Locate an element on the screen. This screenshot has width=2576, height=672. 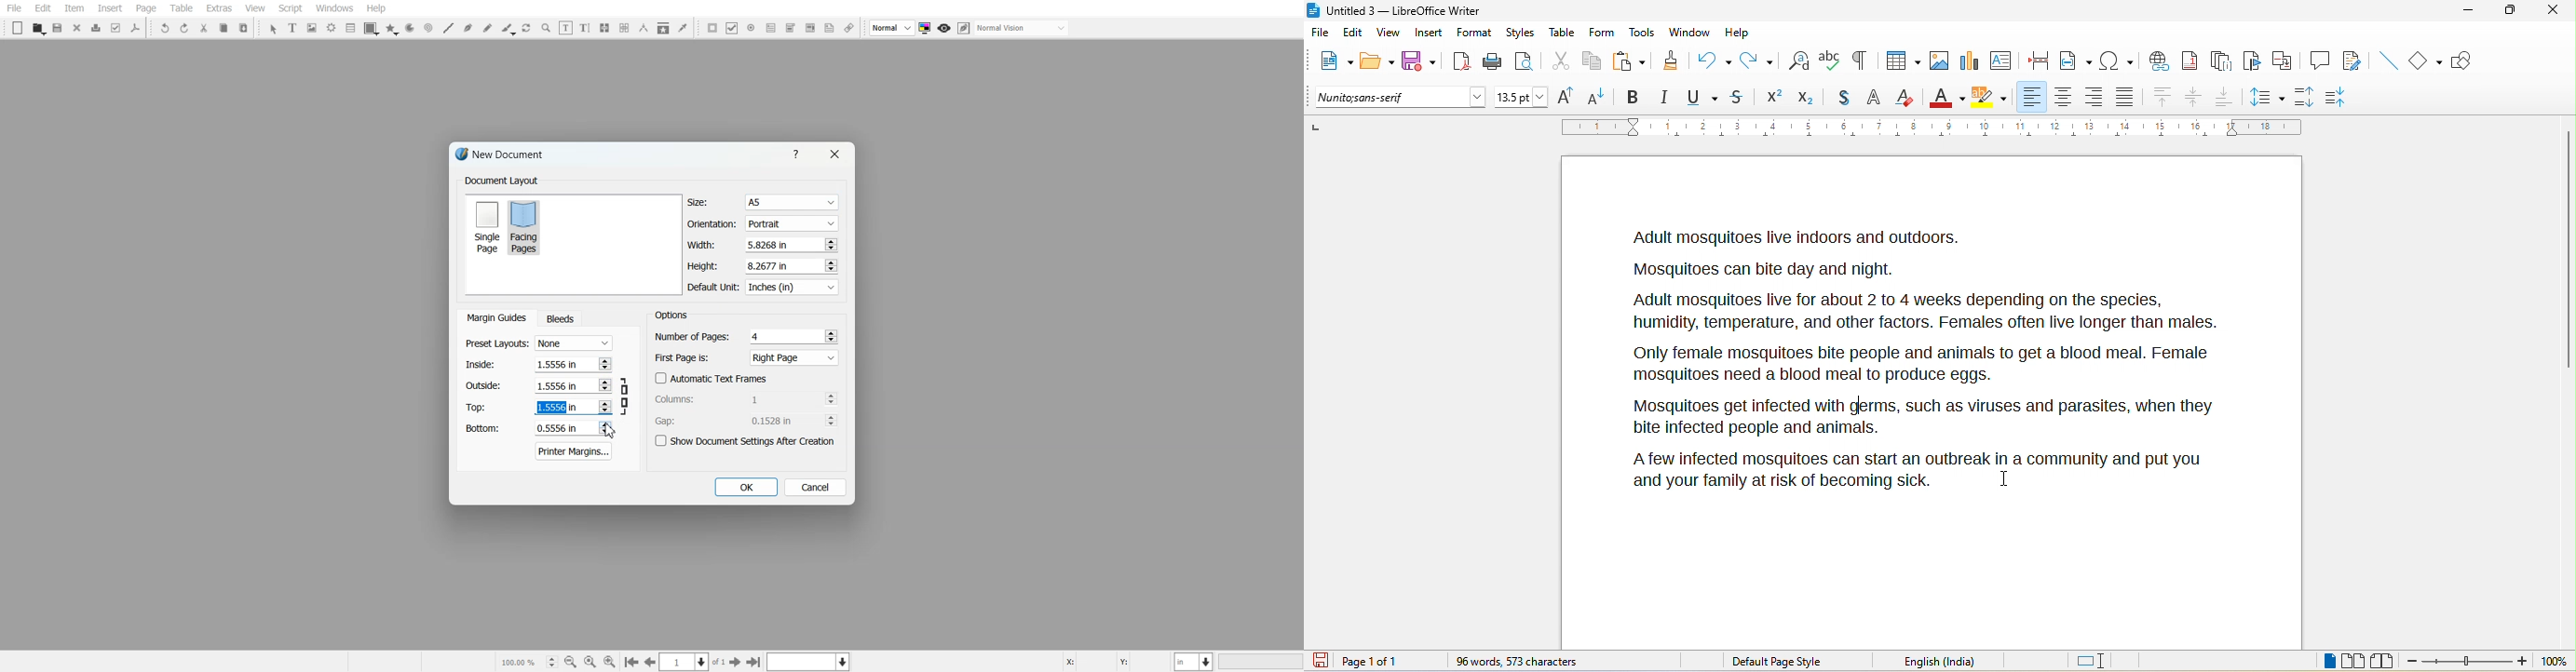
bookmark is located at coordinates (2253, 61).